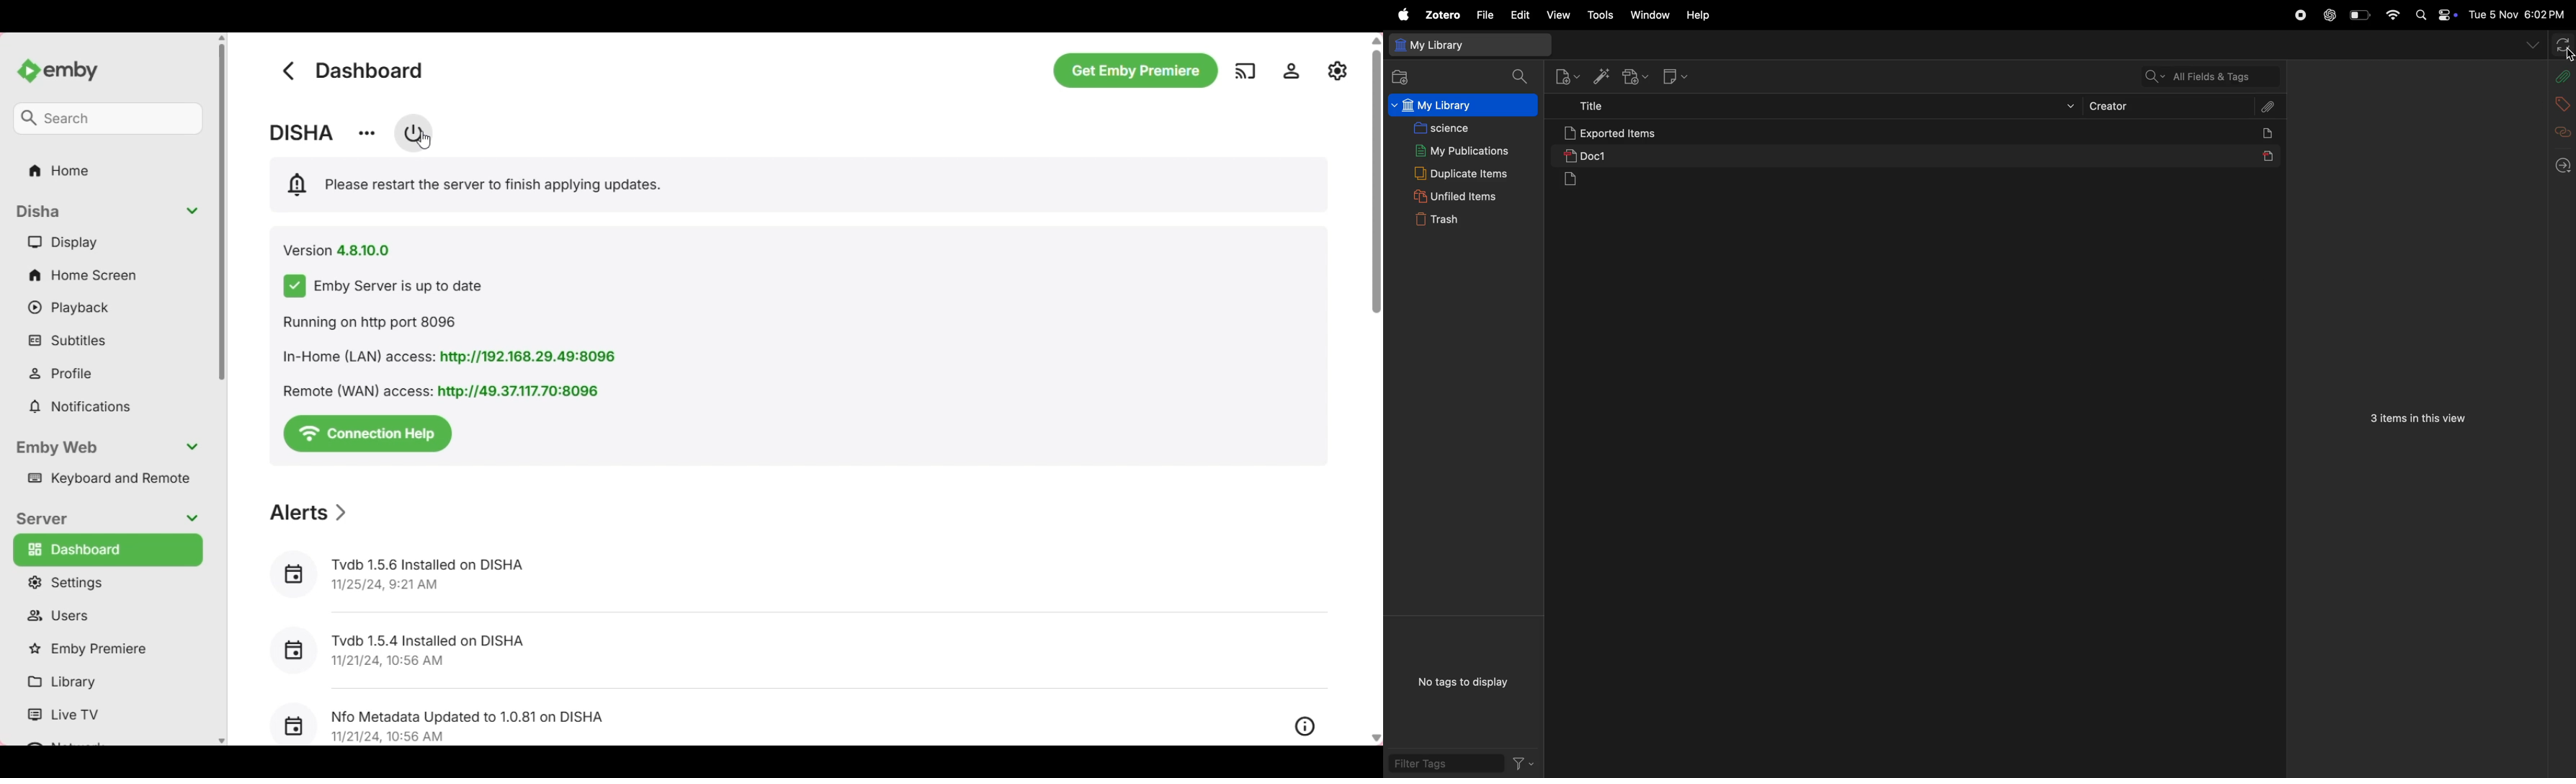 This screenshot has width=2576, height=784. What do you see at coordinates (1439, 16) in the screenshot?
I see `zotero` at bounding box center [1439, 16].